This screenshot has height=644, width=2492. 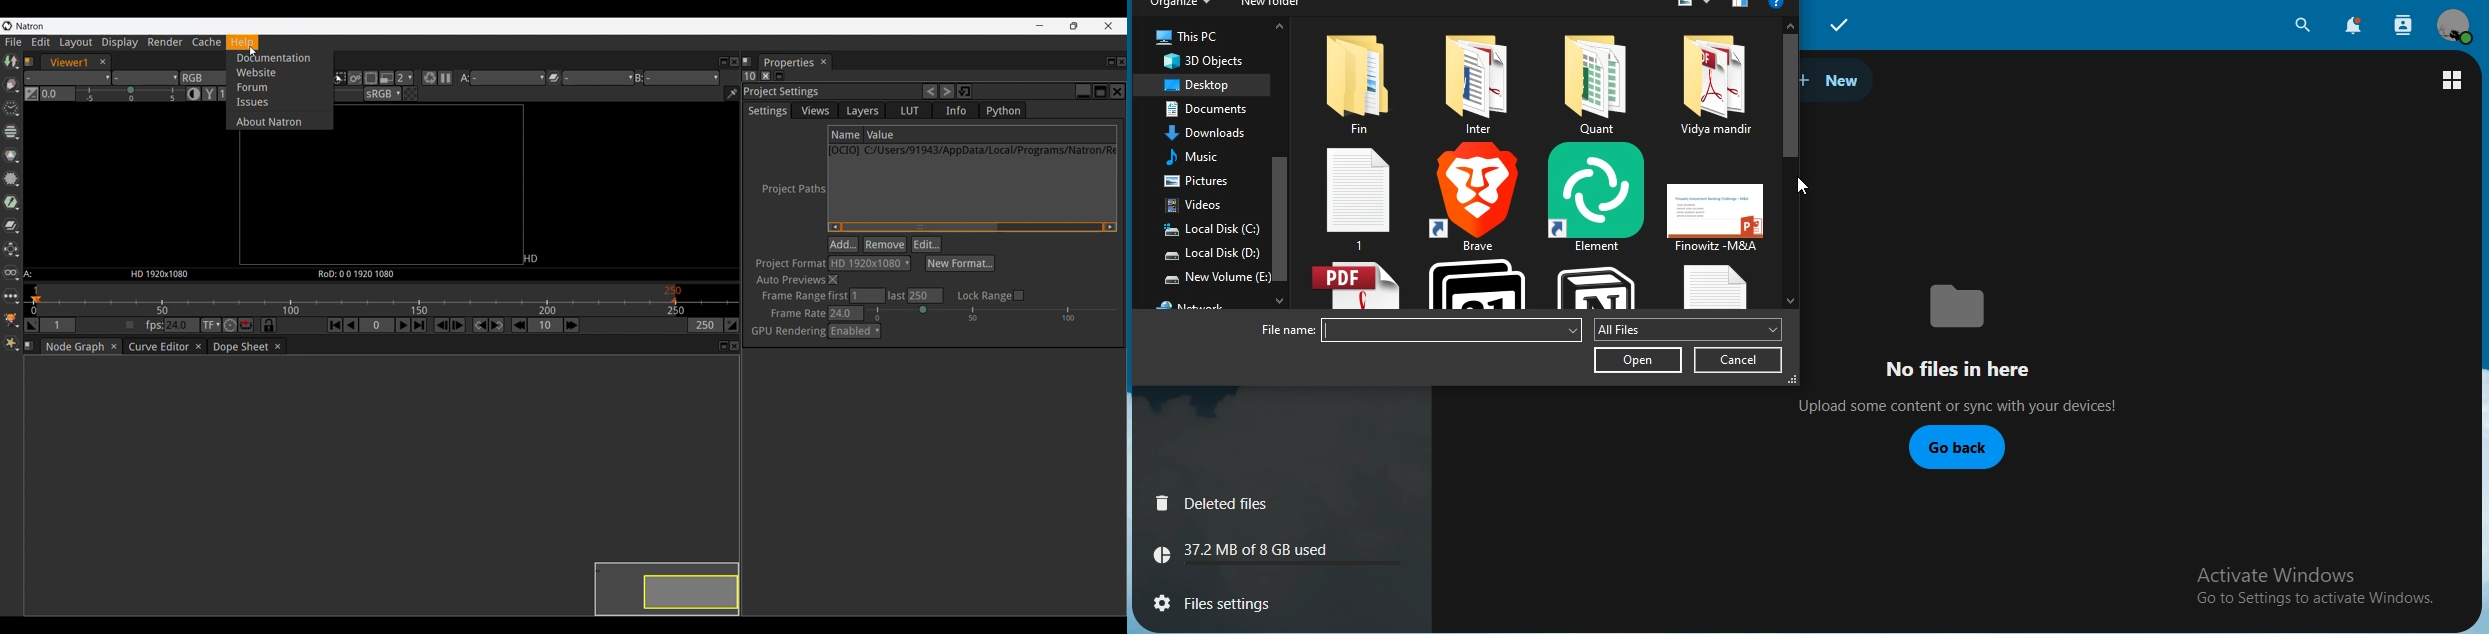 What do you see at coordinates (1207, 181) in the screenshot?
I see `pictures` at bounding box center [1207, 181].